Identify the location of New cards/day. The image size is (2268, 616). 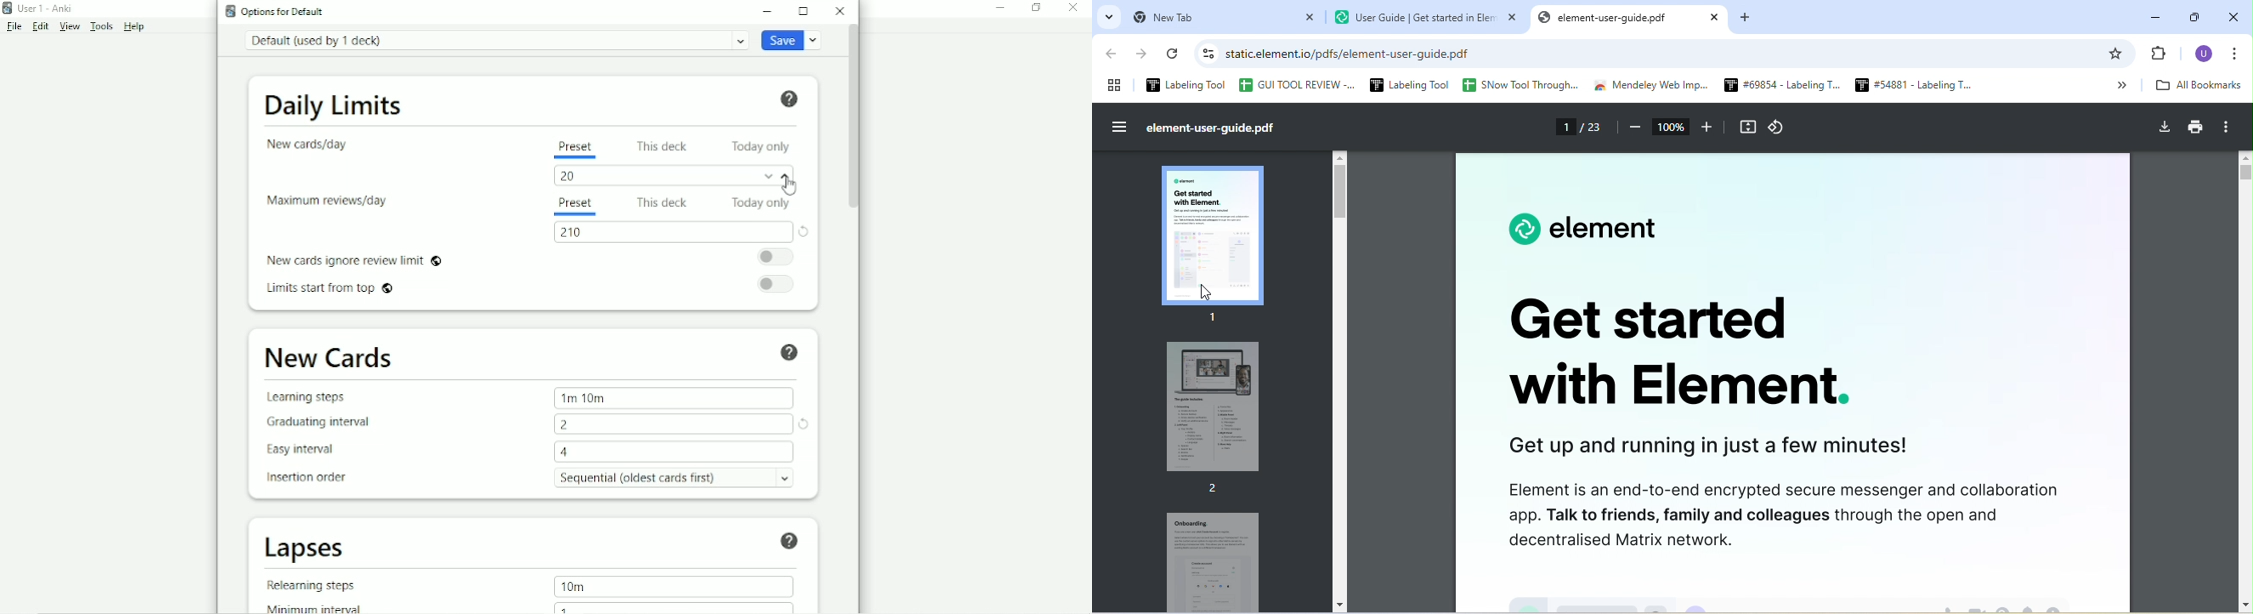
(310, 144).